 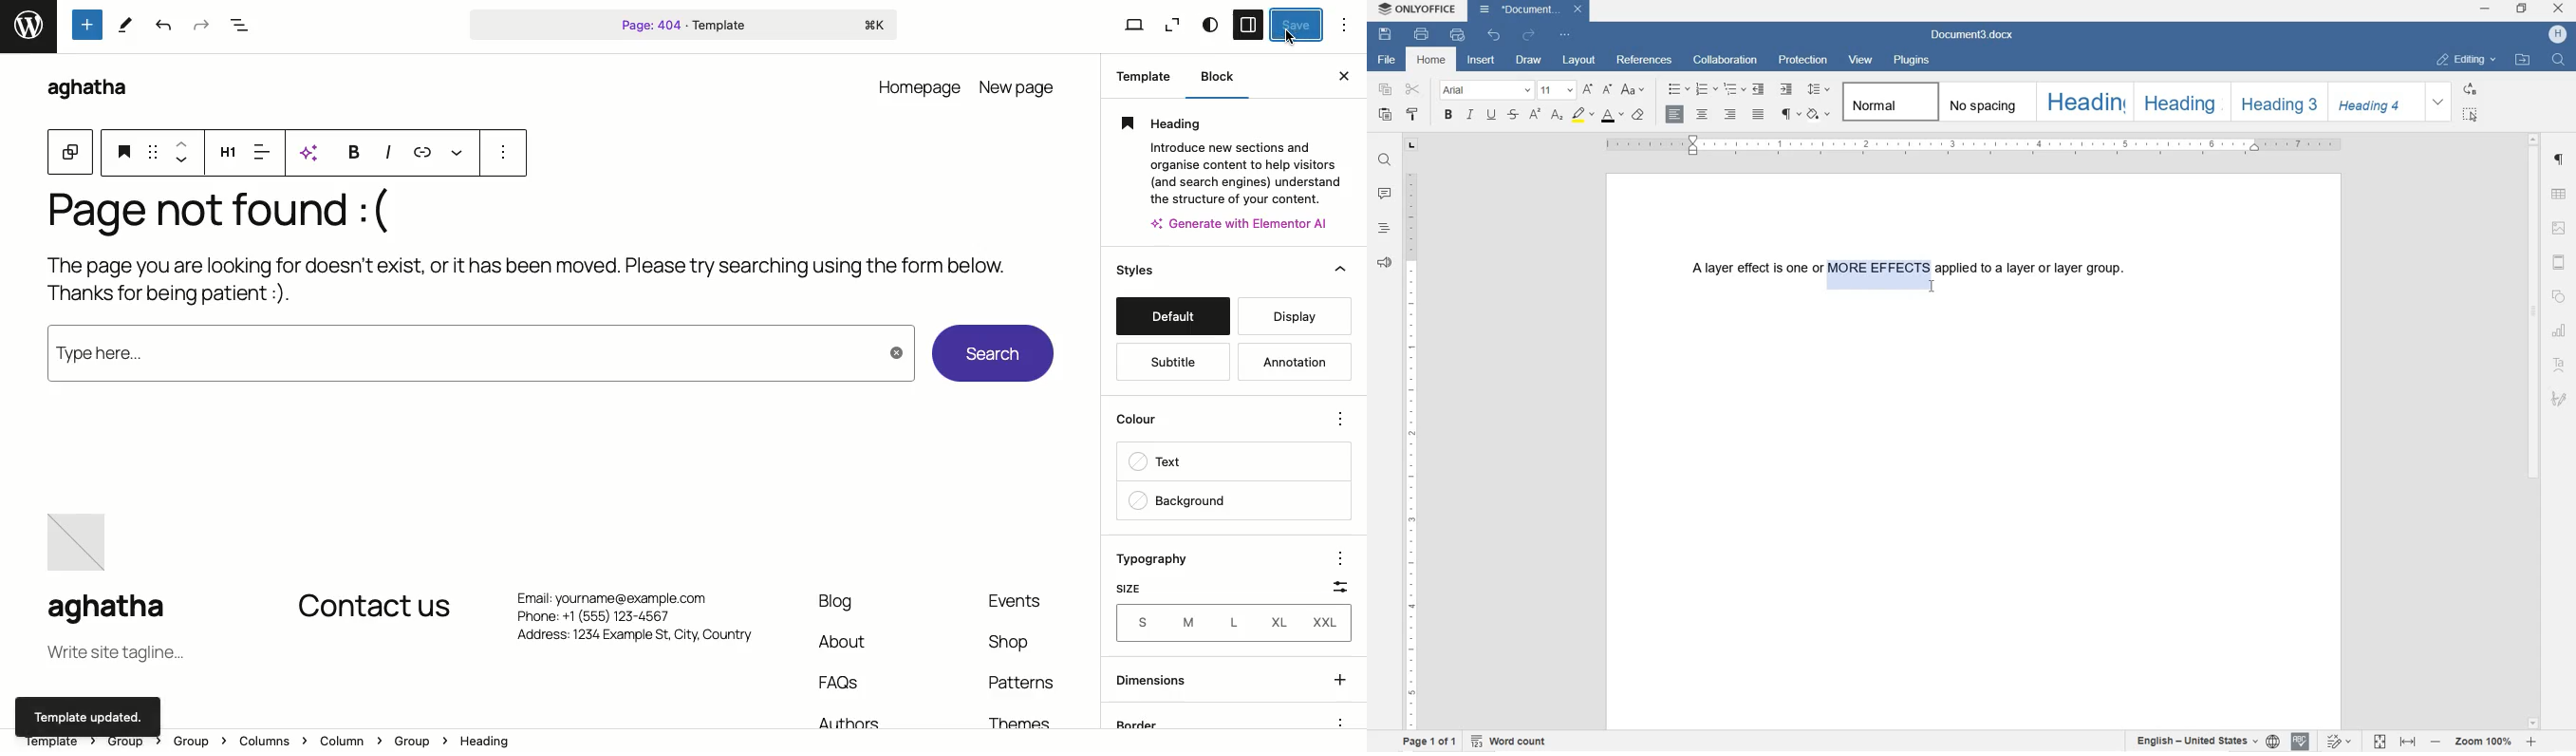 I want to click on FONT COLOR, so click(x=1611, y=116).